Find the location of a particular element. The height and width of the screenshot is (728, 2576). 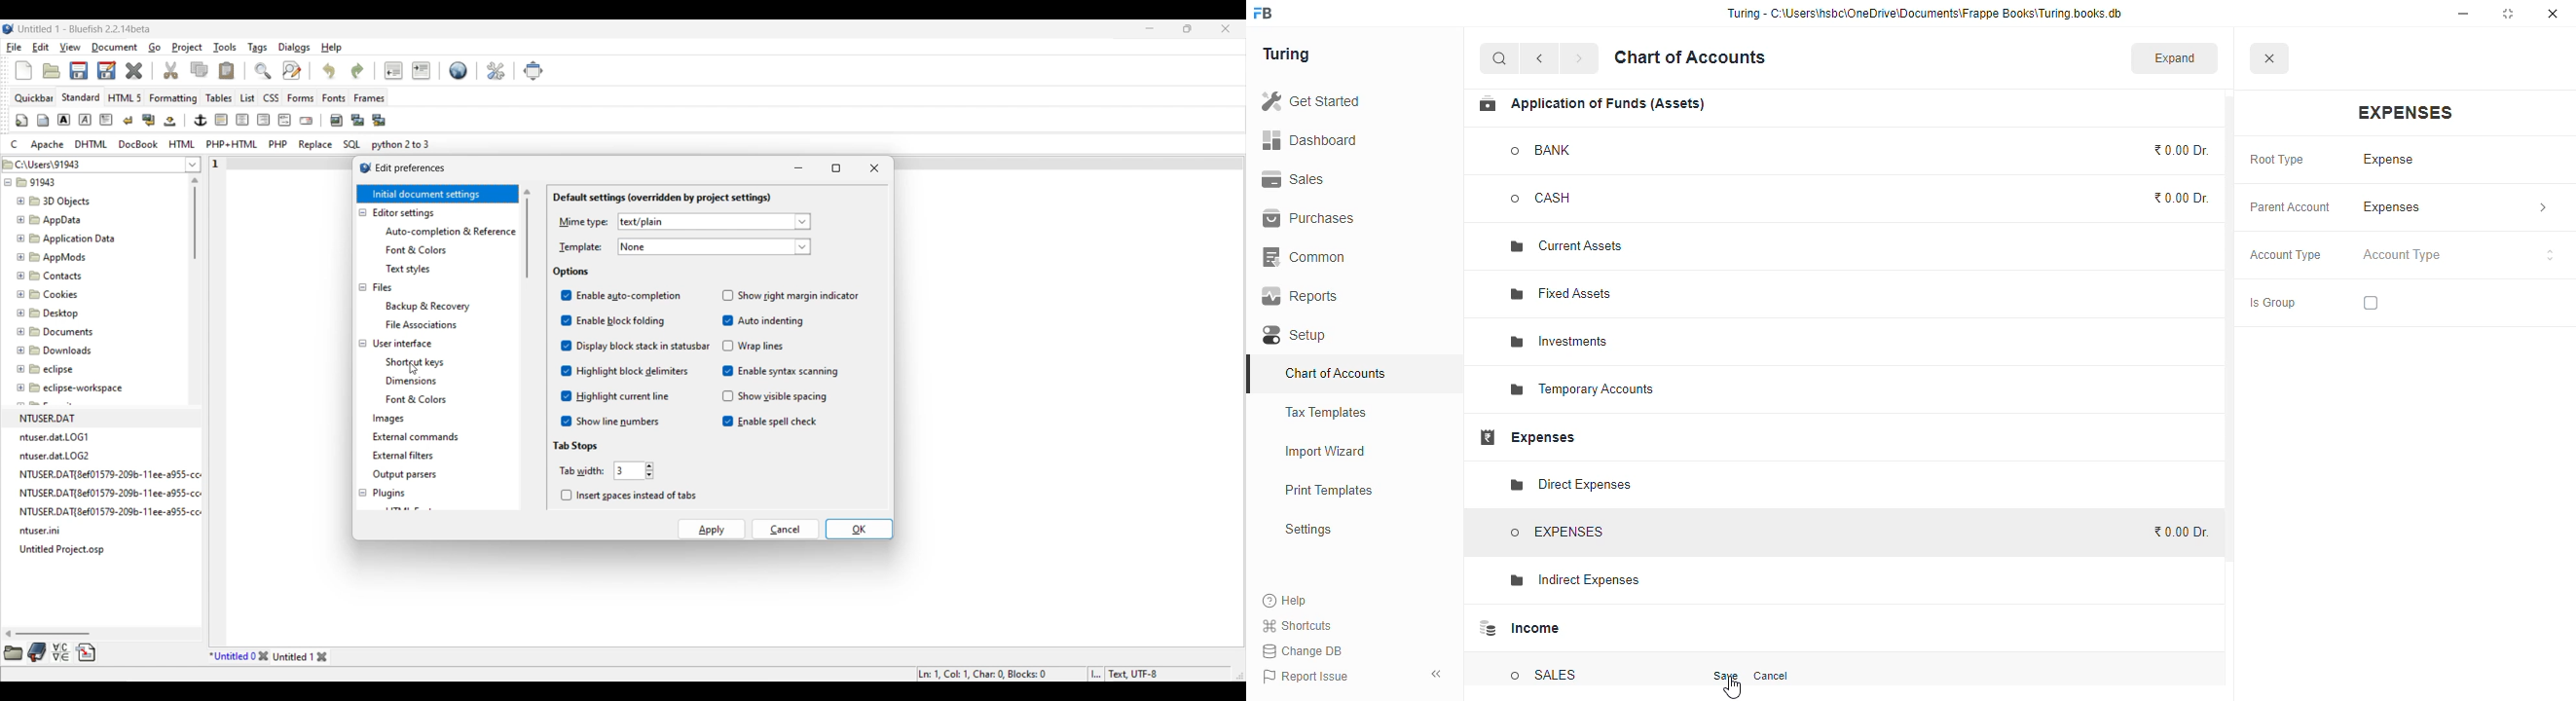

expenses is located at coordinates (2406, 113).